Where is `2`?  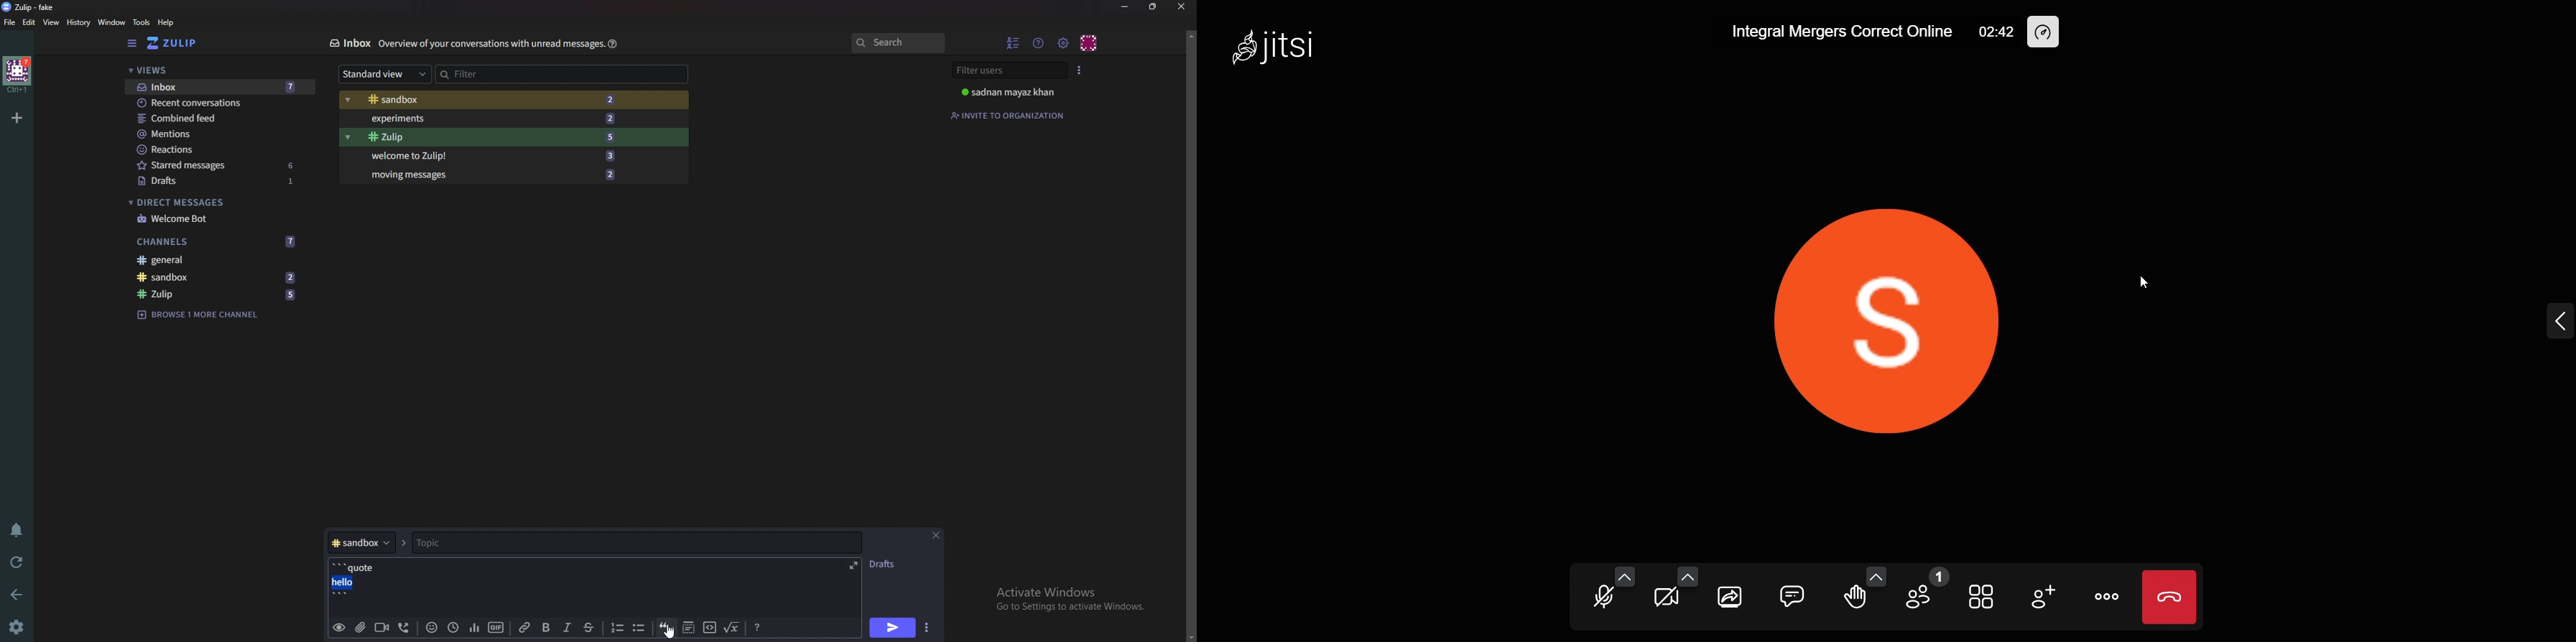
2 is located at coordinates (293, 277).